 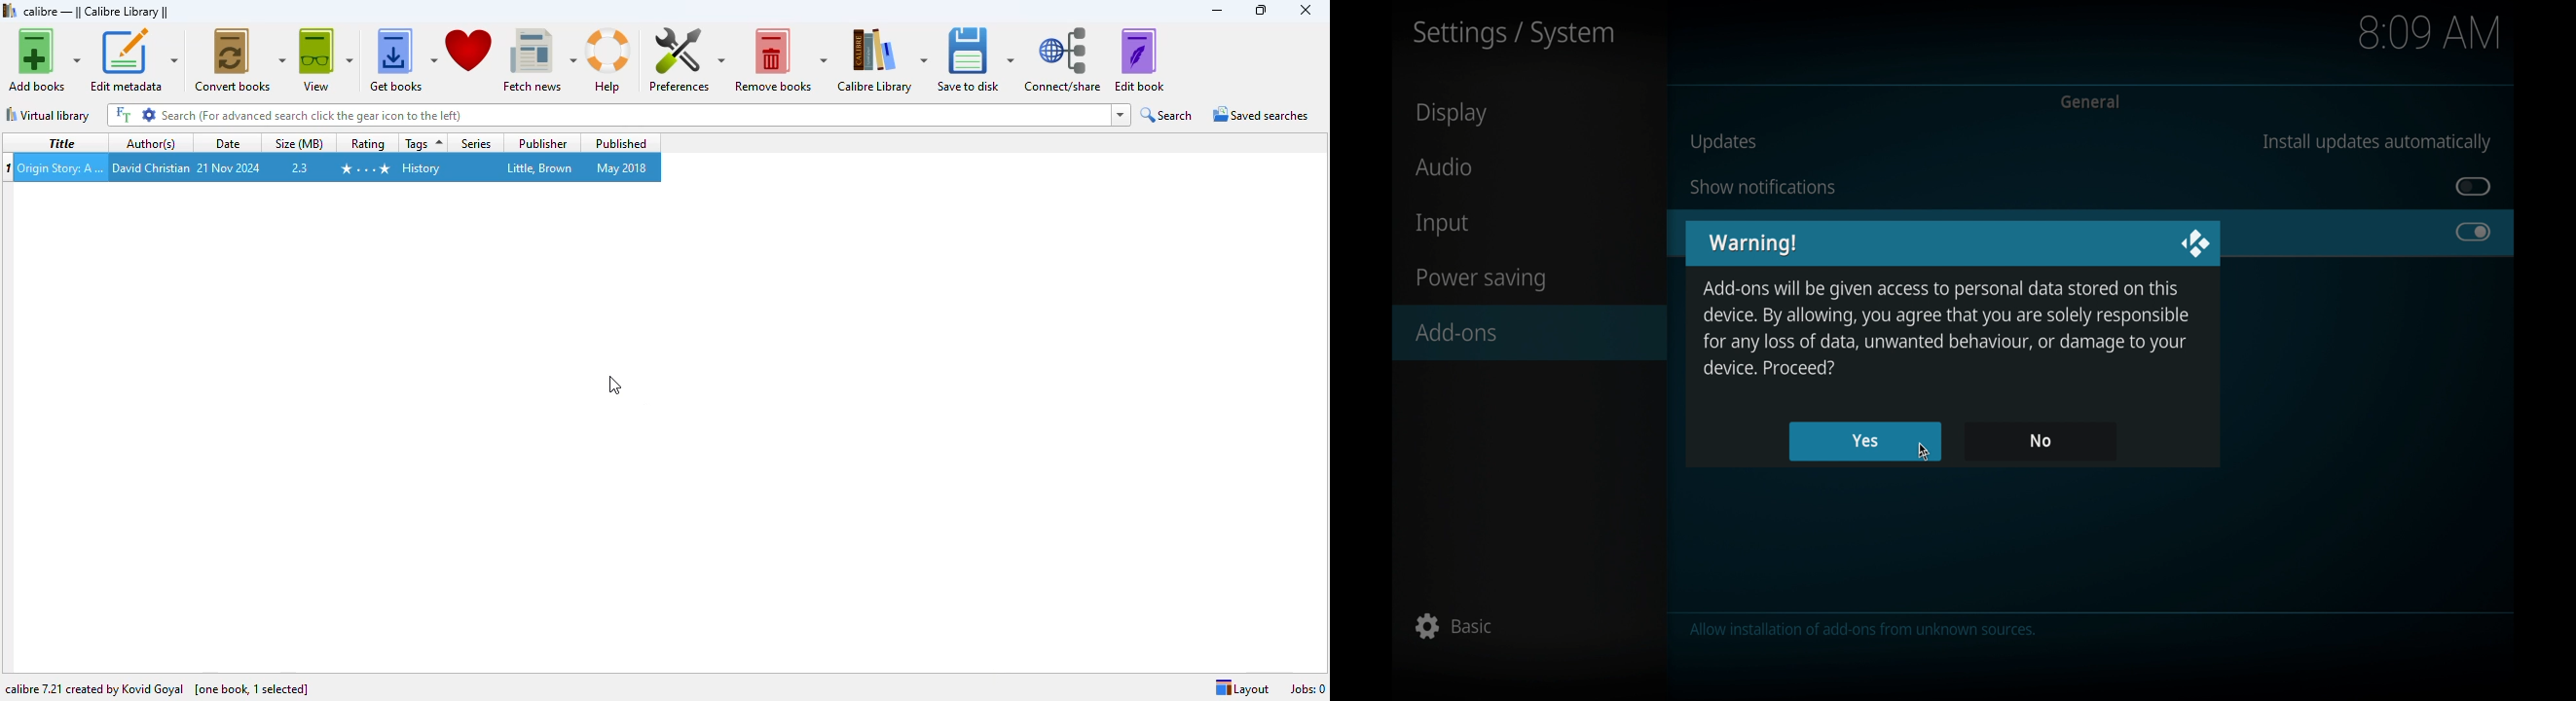 What do you see at coordinates (367, 143) in the screenshot?
I see `rating` at bounding box center [367, 143].